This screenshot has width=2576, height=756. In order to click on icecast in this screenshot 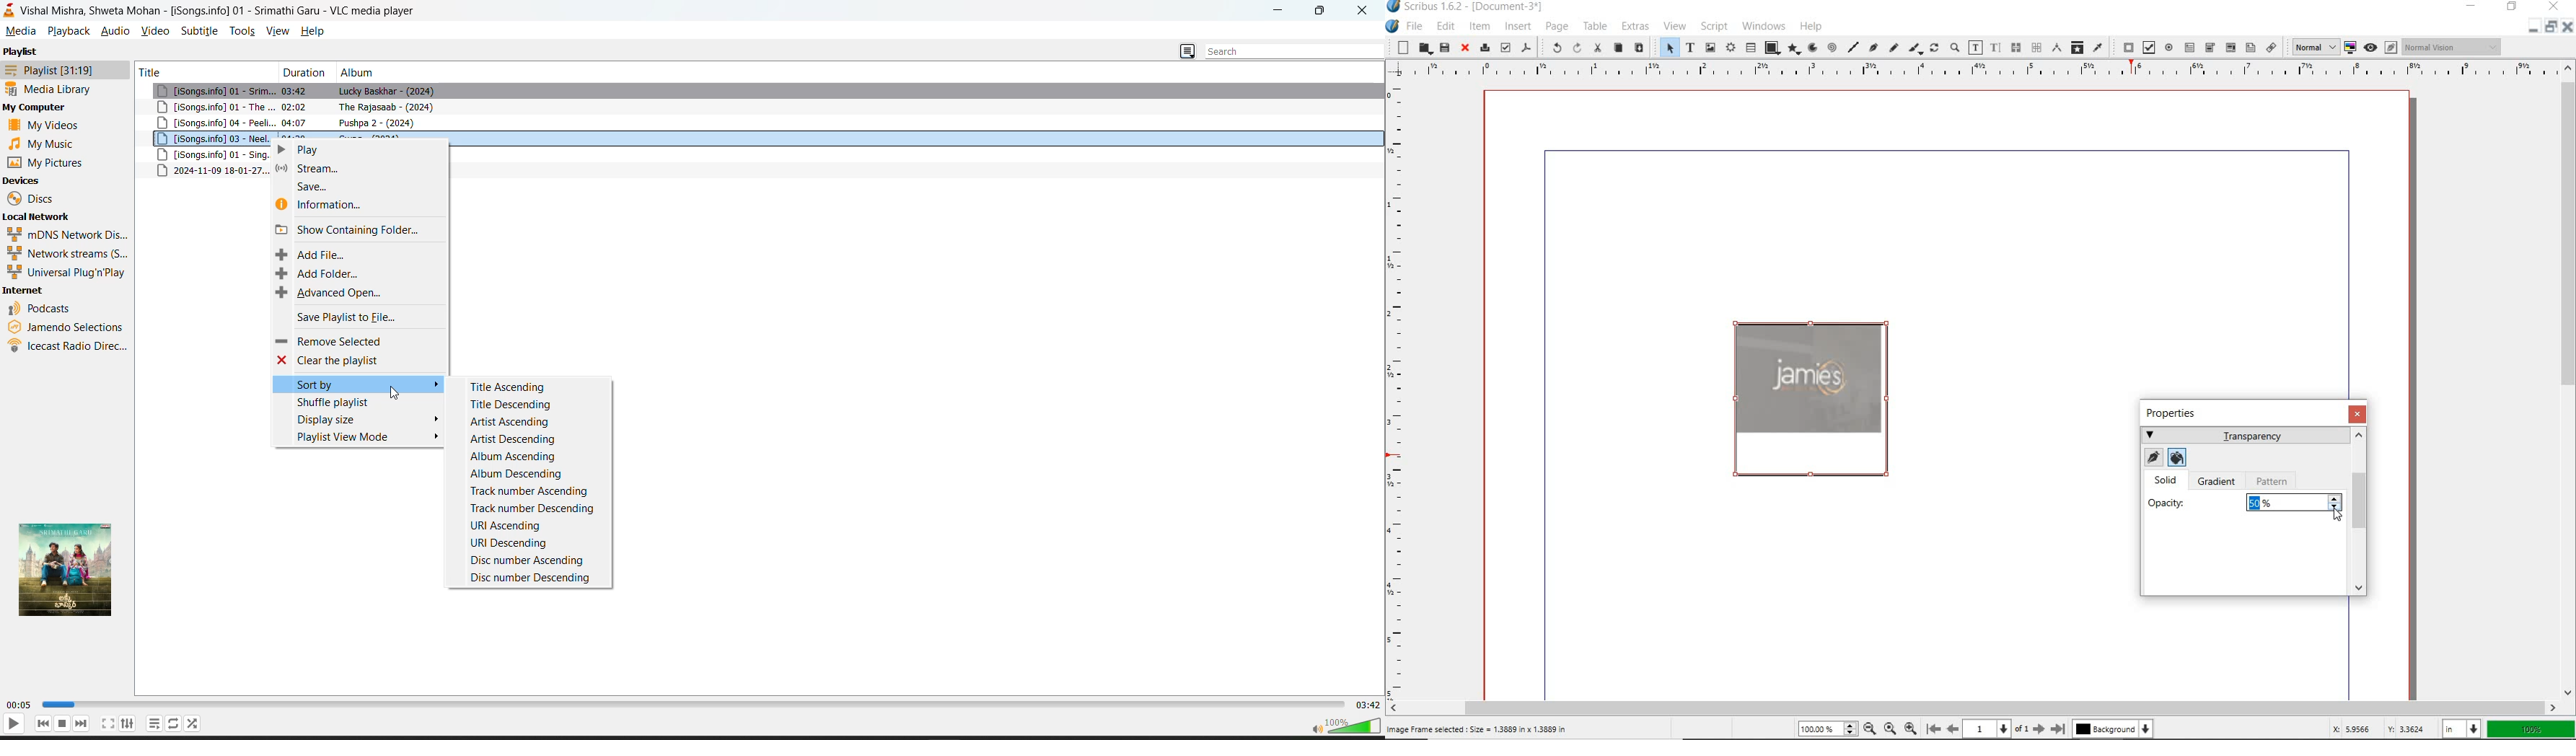, I will do `click(68, 348)`.